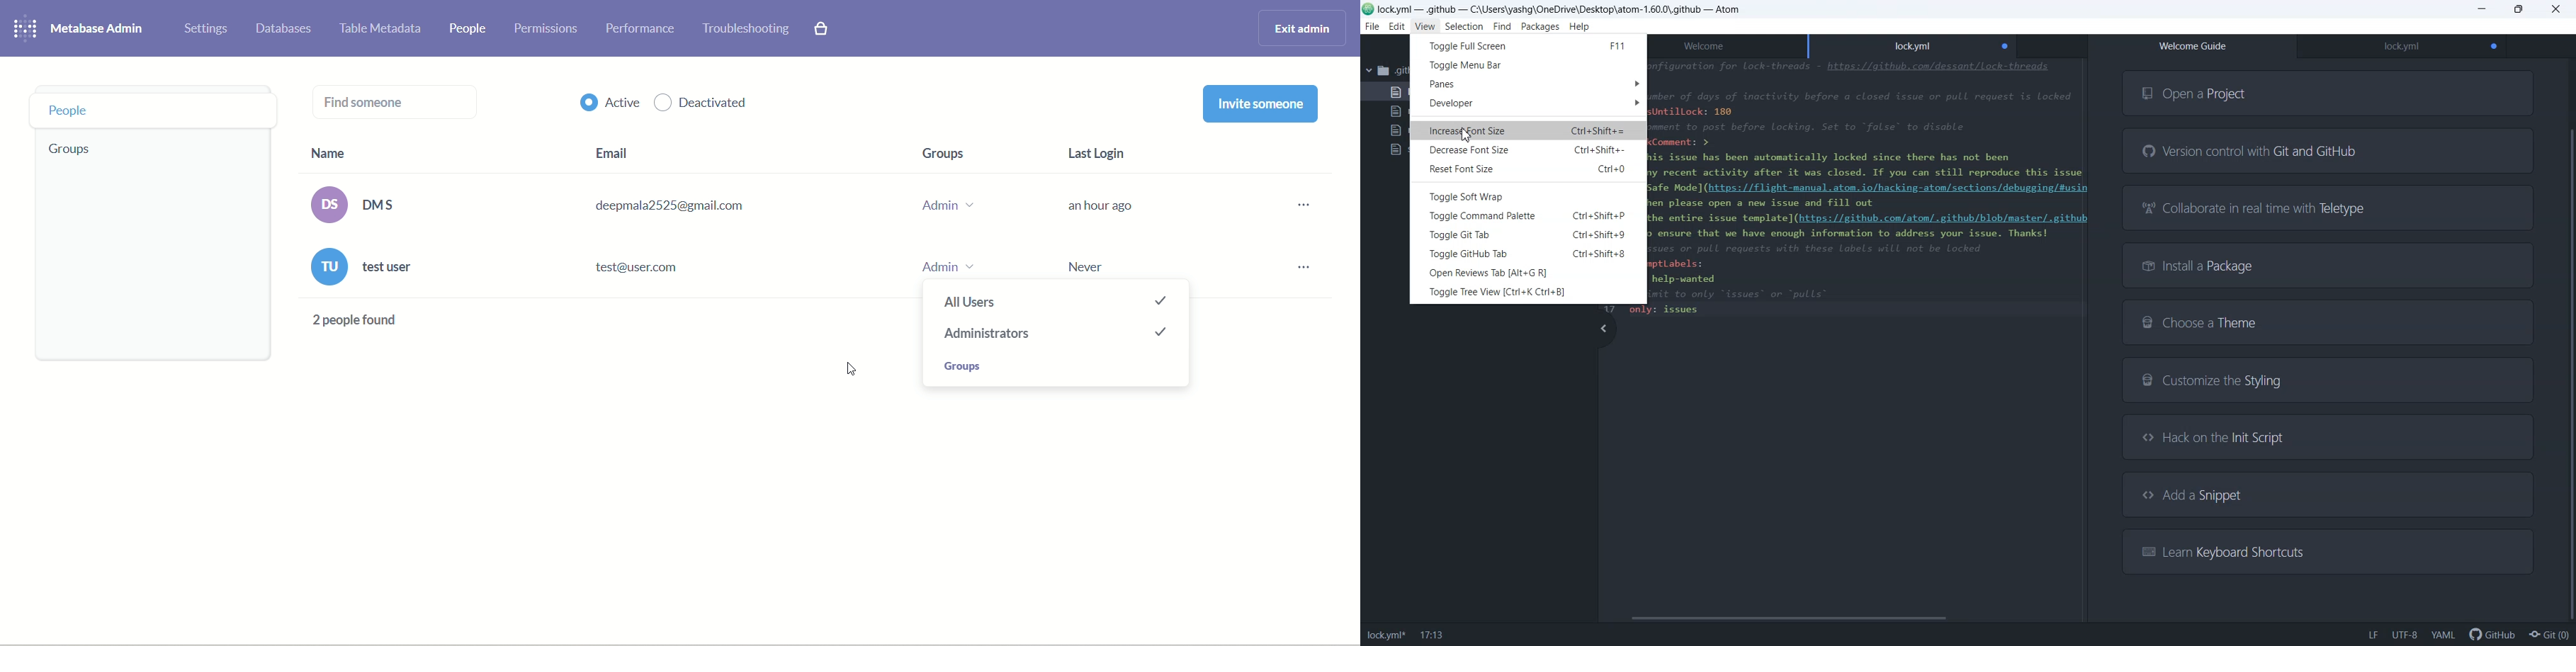  What do you see at coordinates (206, 30) in the screenshot?
I see `settings` at bounding box center [206, 30].